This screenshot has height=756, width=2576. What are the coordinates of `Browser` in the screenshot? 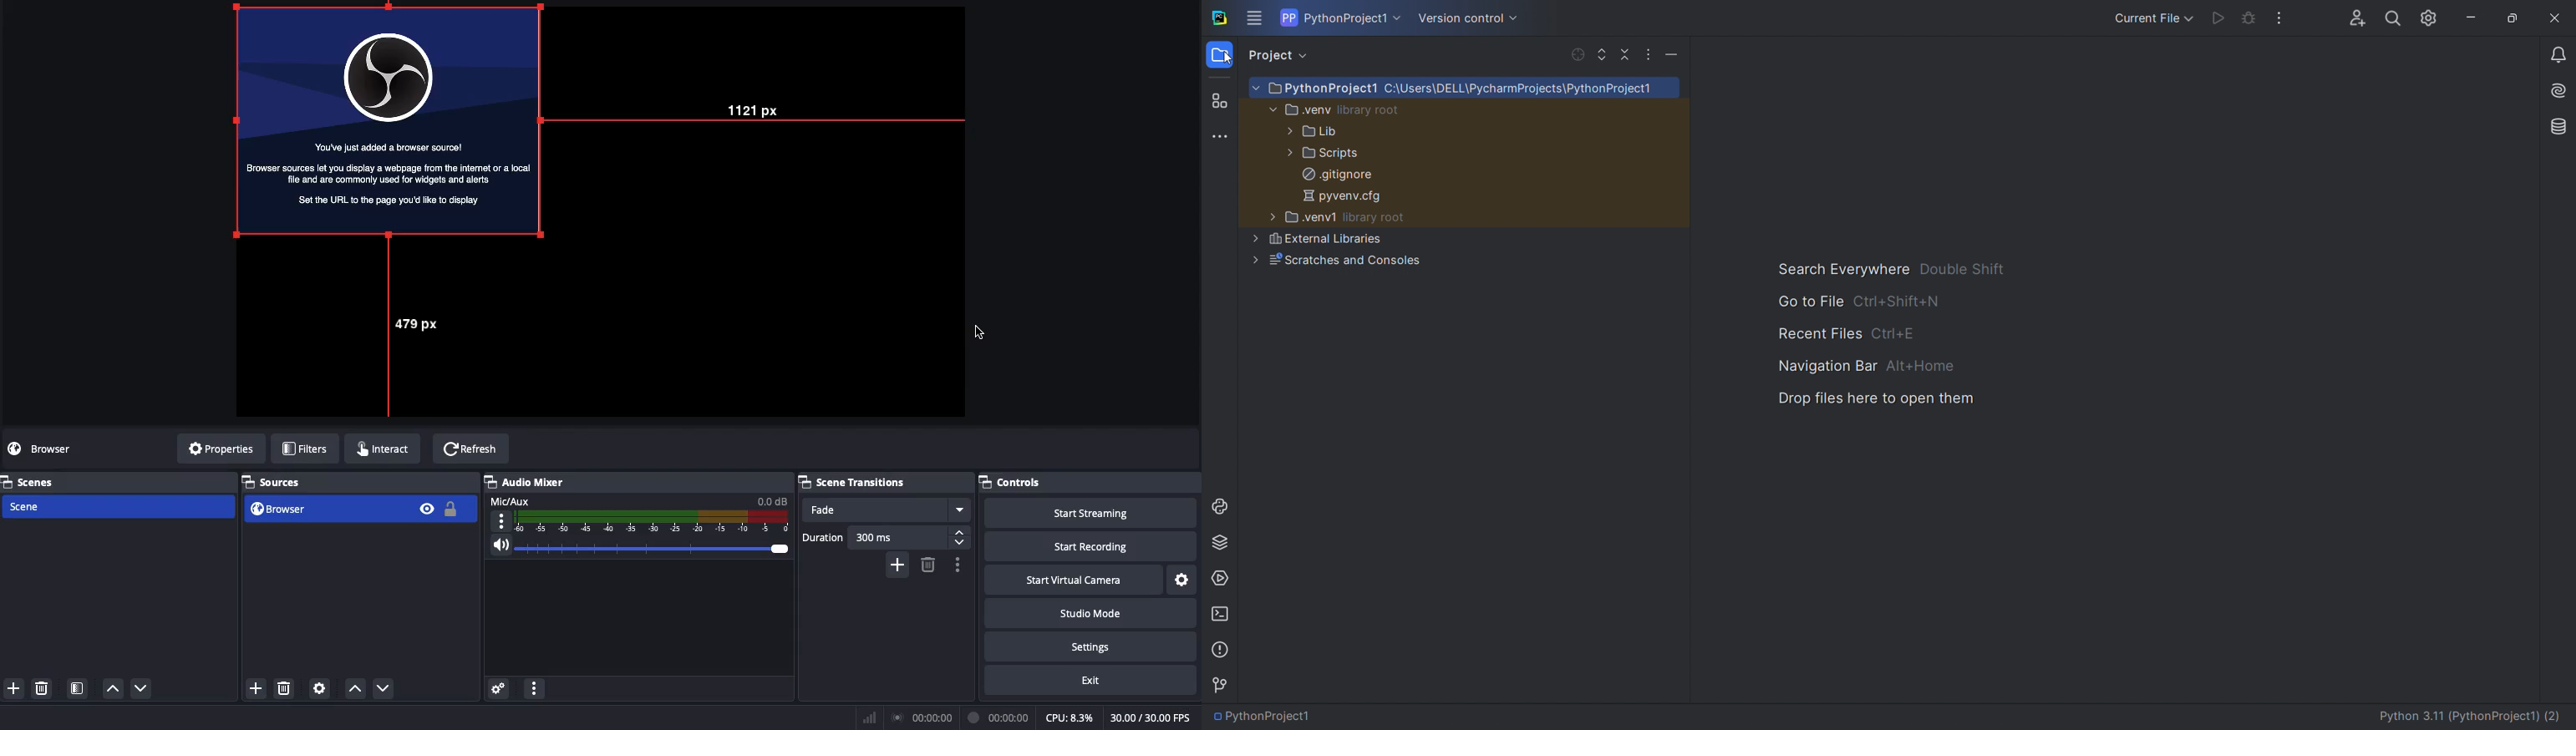 It's located at (323, 509).